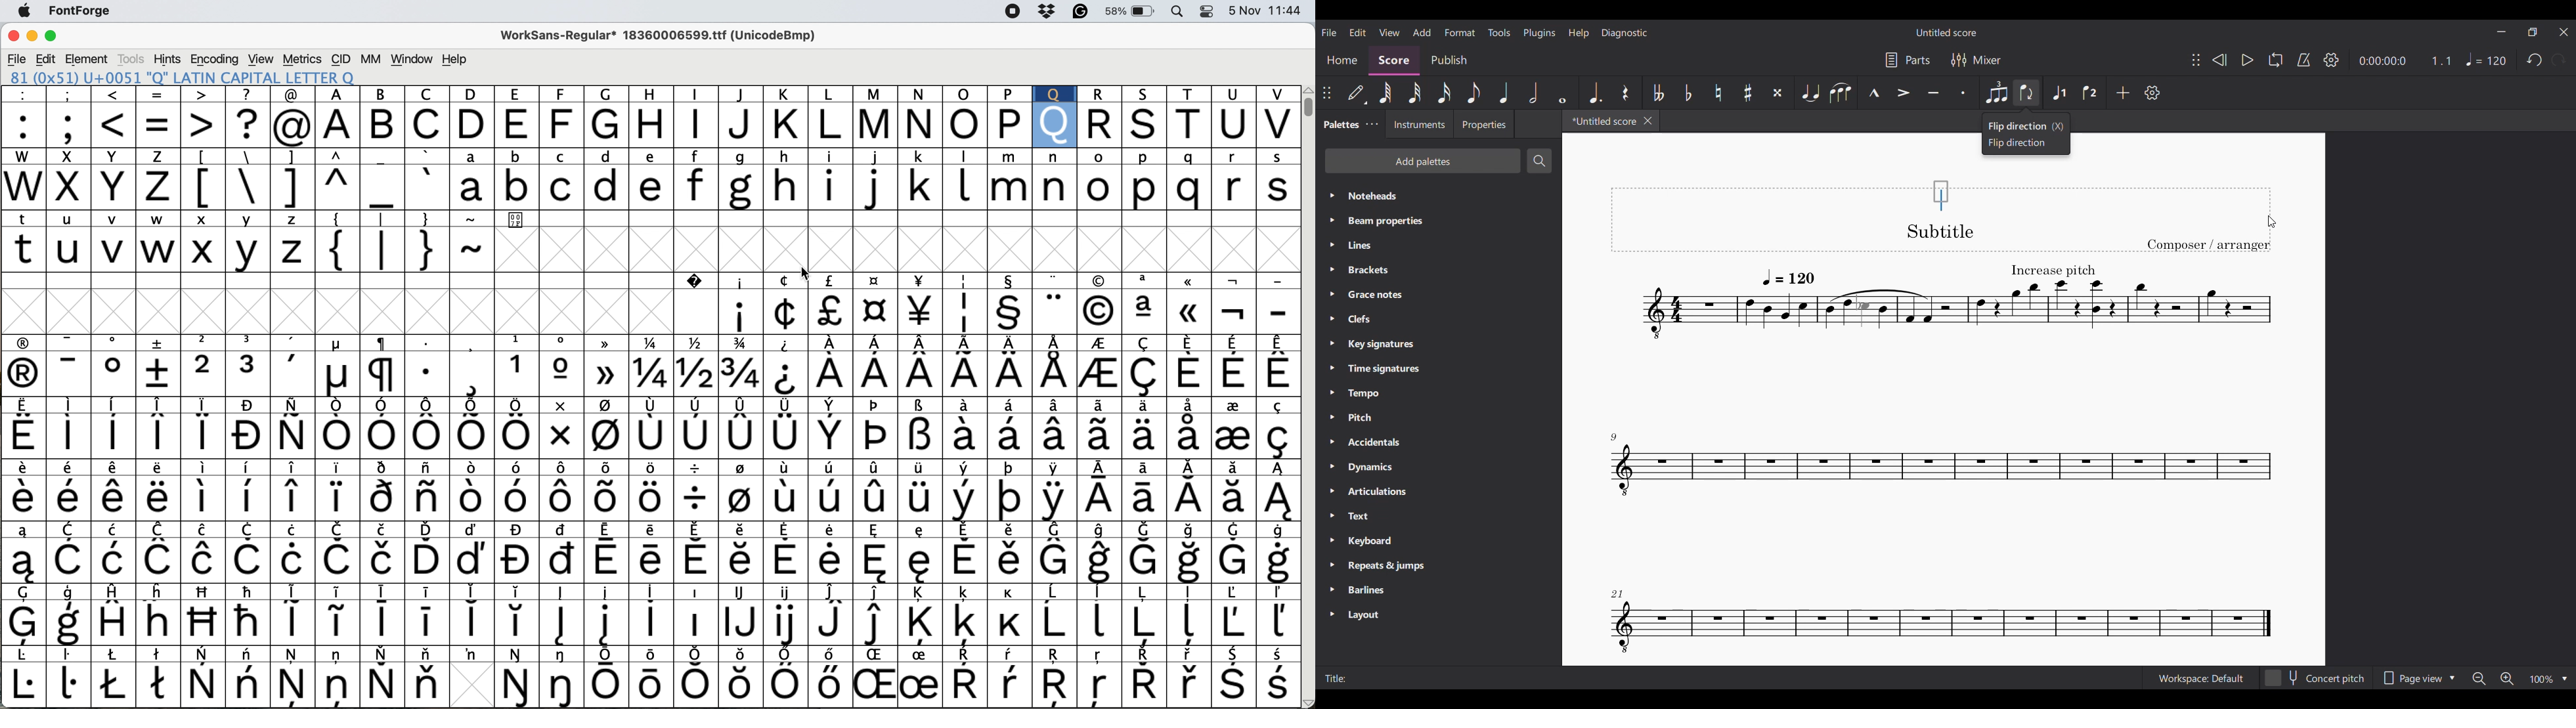 This screenshot has width=2576, height=728. What do you see at coordinates (134, 57) in the screenshot?
I see `tools` at bounding box center [134, 57].